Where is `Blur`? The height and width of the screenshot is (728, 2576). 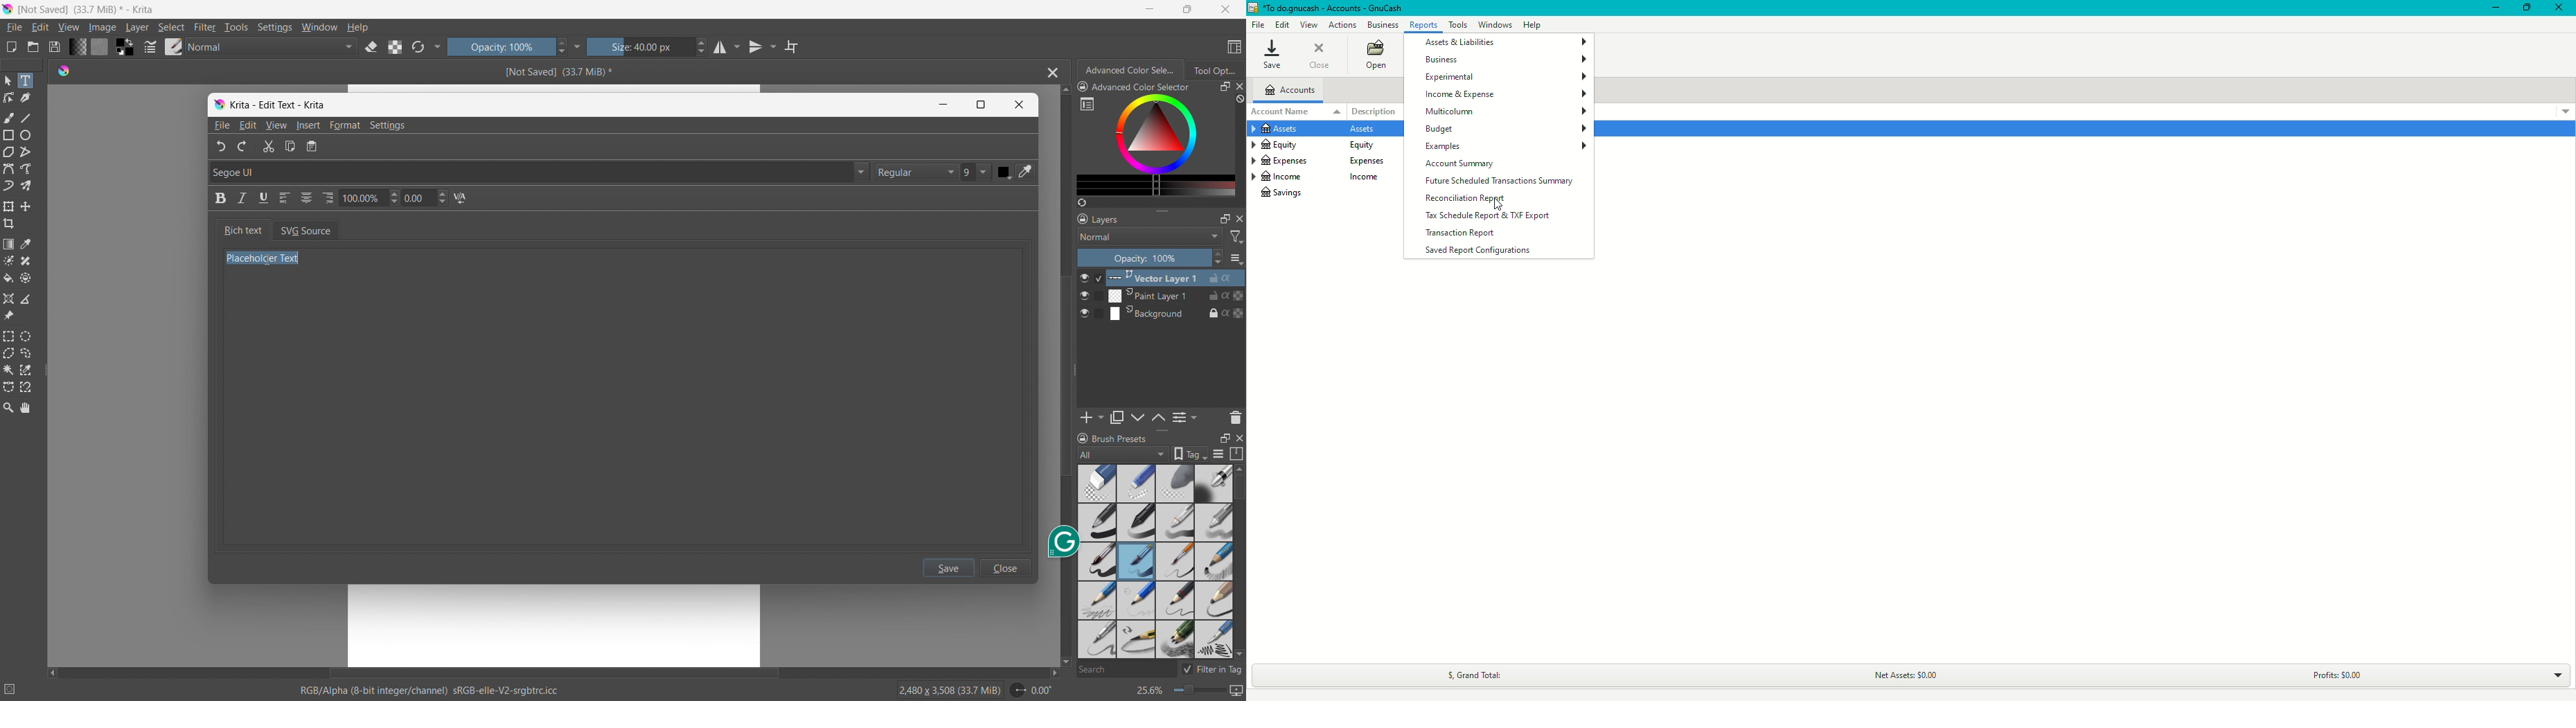 Blur is located at coordinates (1098, 483).